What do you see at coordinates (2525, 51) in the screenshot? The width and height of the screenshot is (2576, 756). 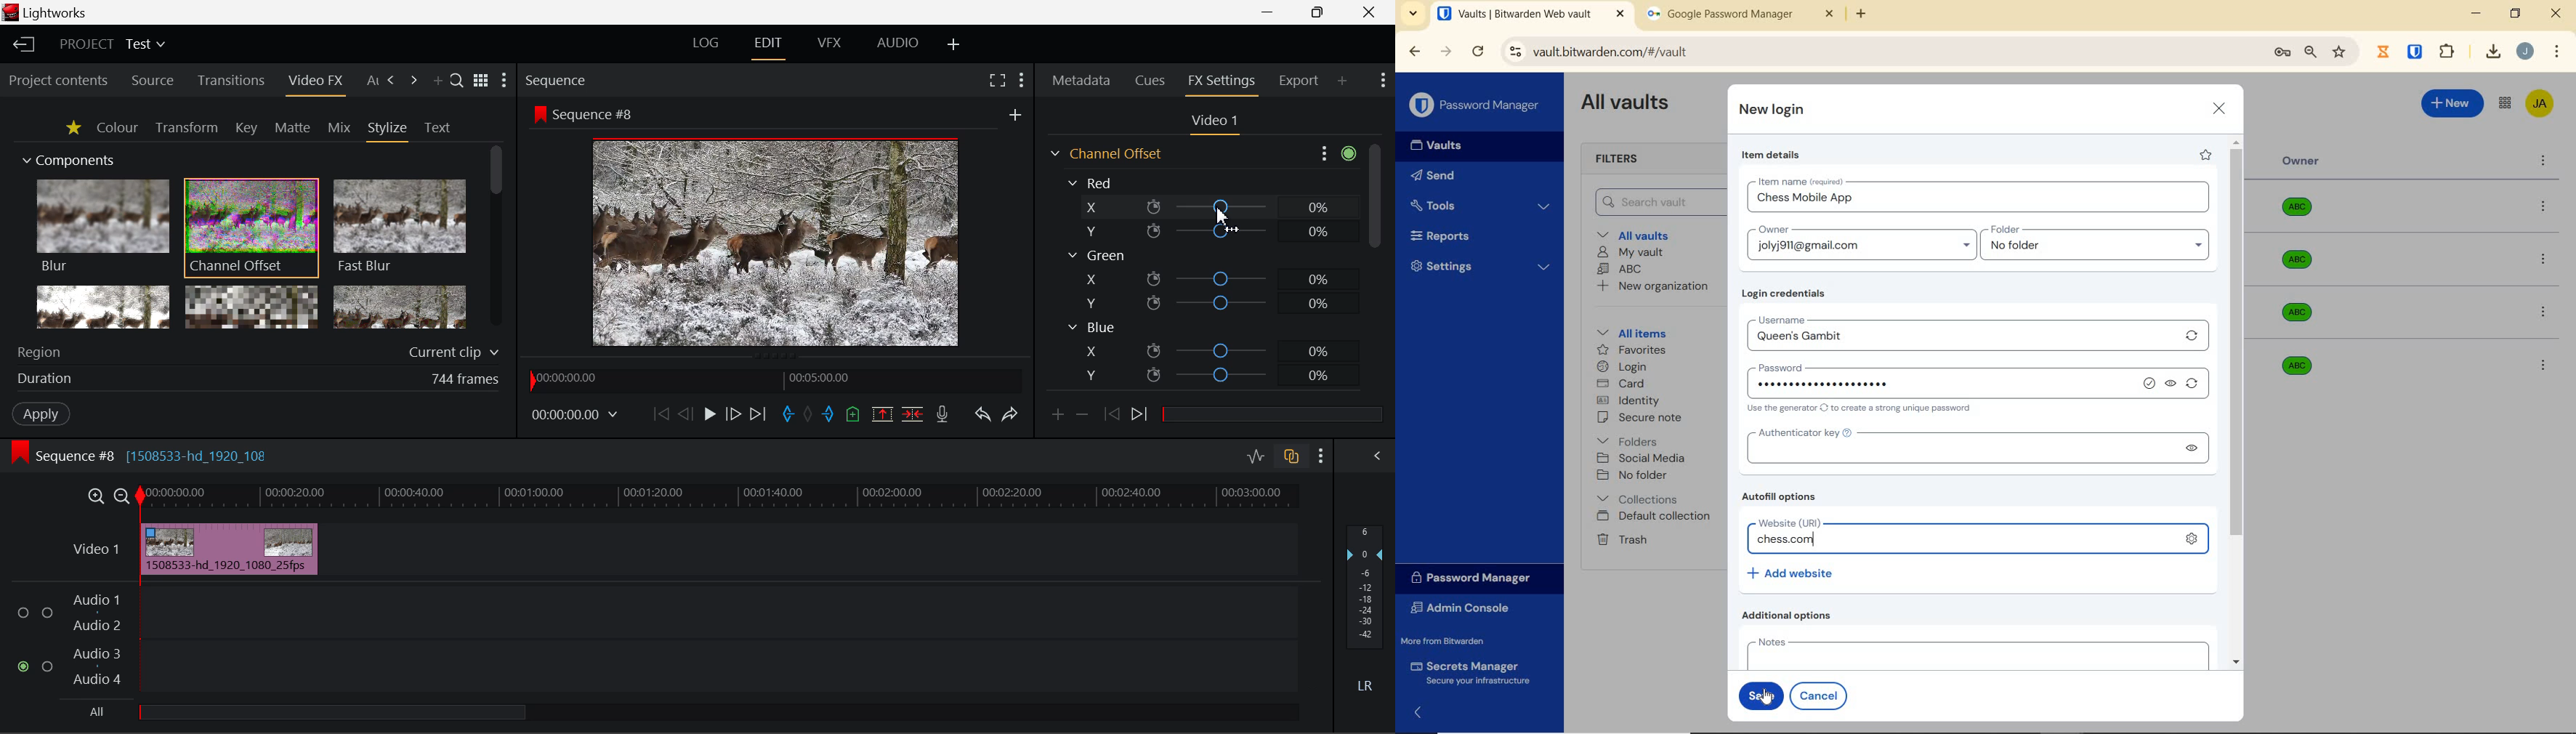 I see `Account` at bounding box center [2525, 51].